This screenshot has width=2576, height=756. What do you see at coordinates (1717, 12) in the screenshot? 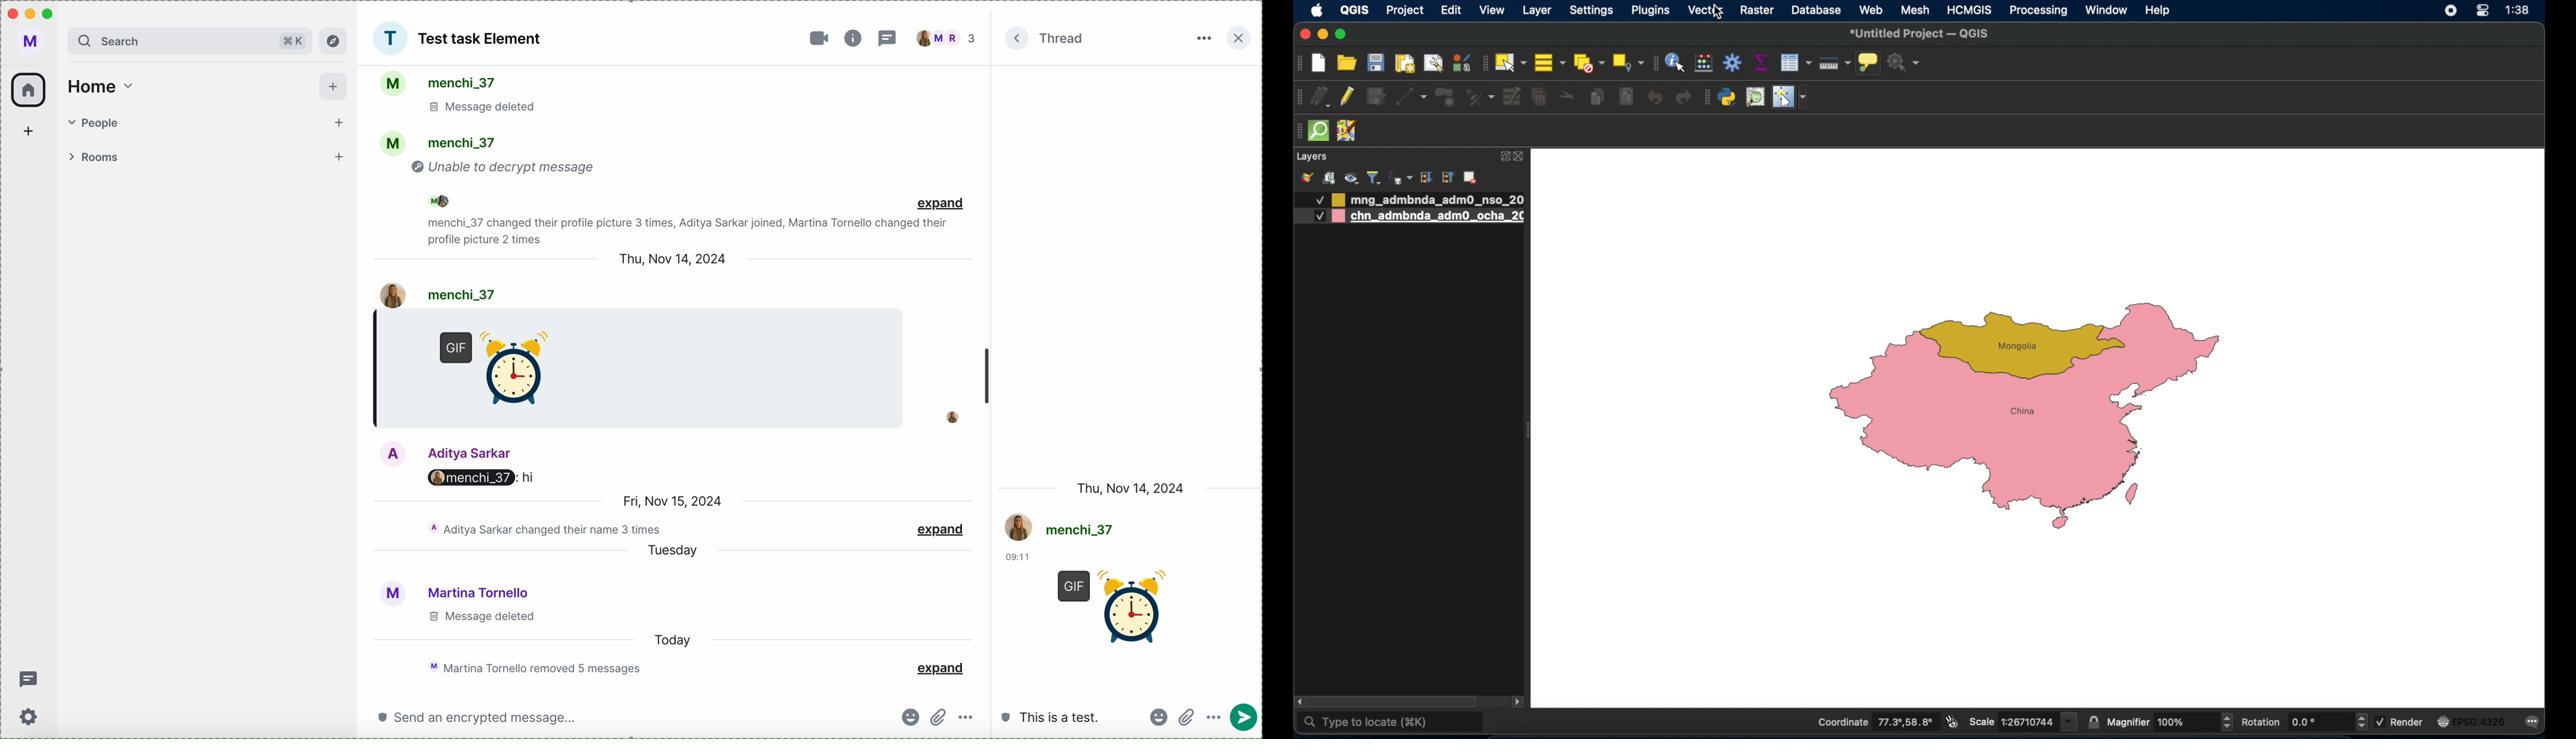
I see `cursor` at bounding box center [1717, 12].